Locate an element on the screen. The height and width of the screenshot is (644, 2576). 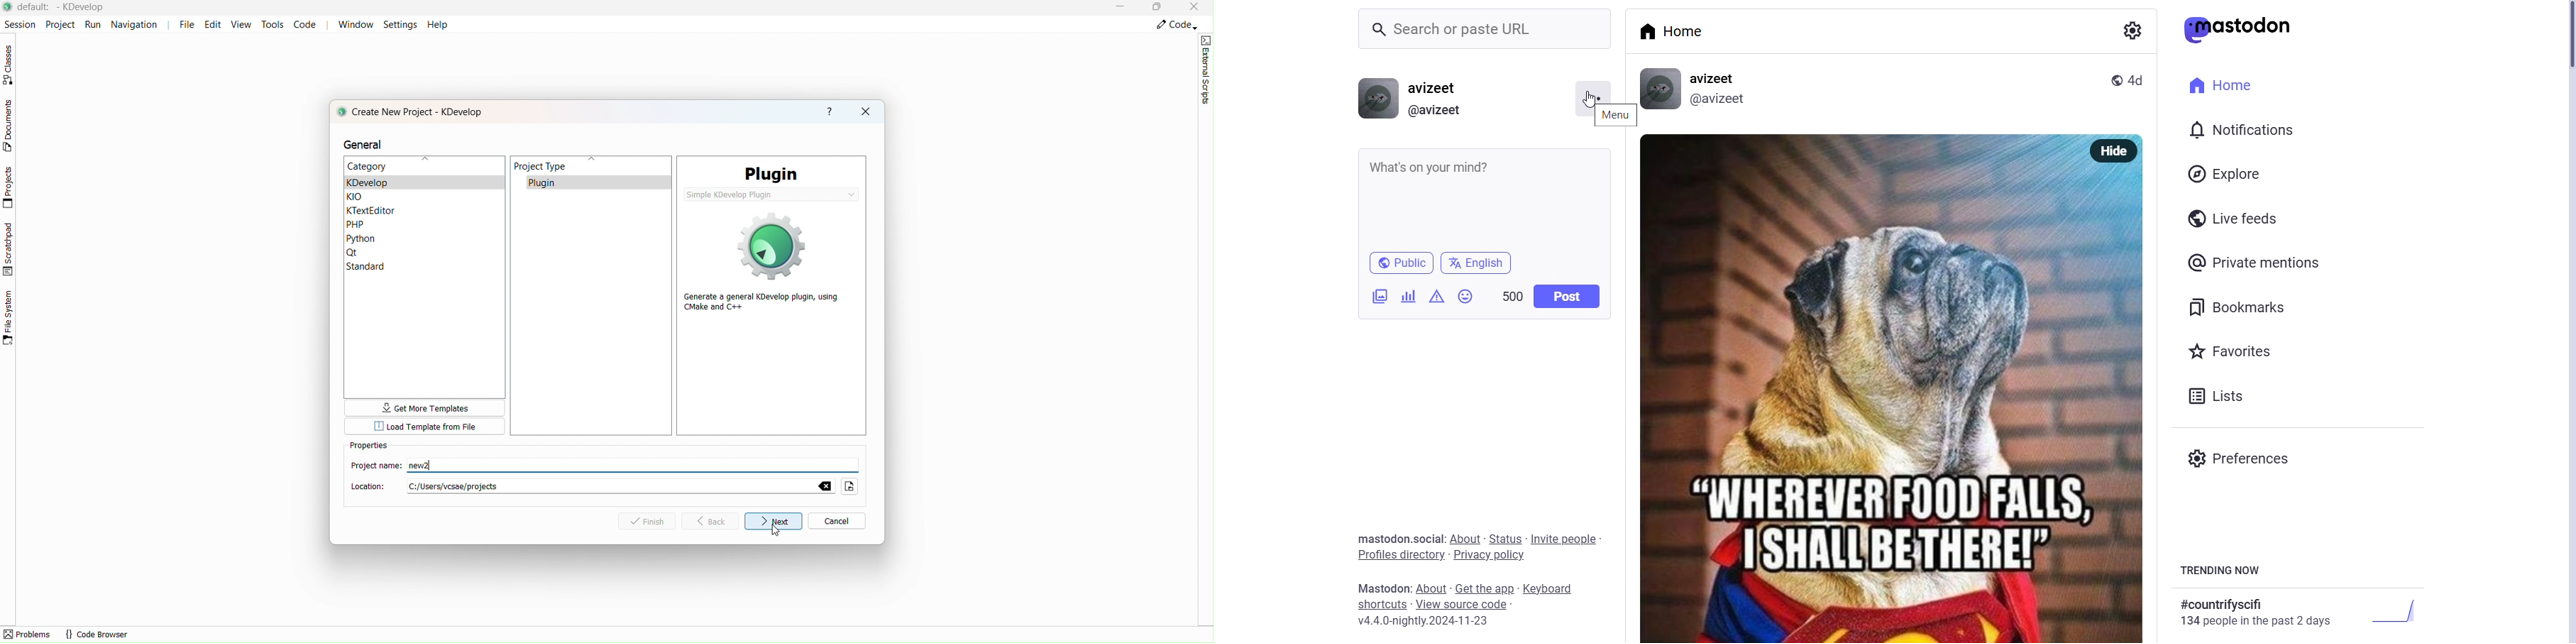
hide is located at coordinates (2115, 150).